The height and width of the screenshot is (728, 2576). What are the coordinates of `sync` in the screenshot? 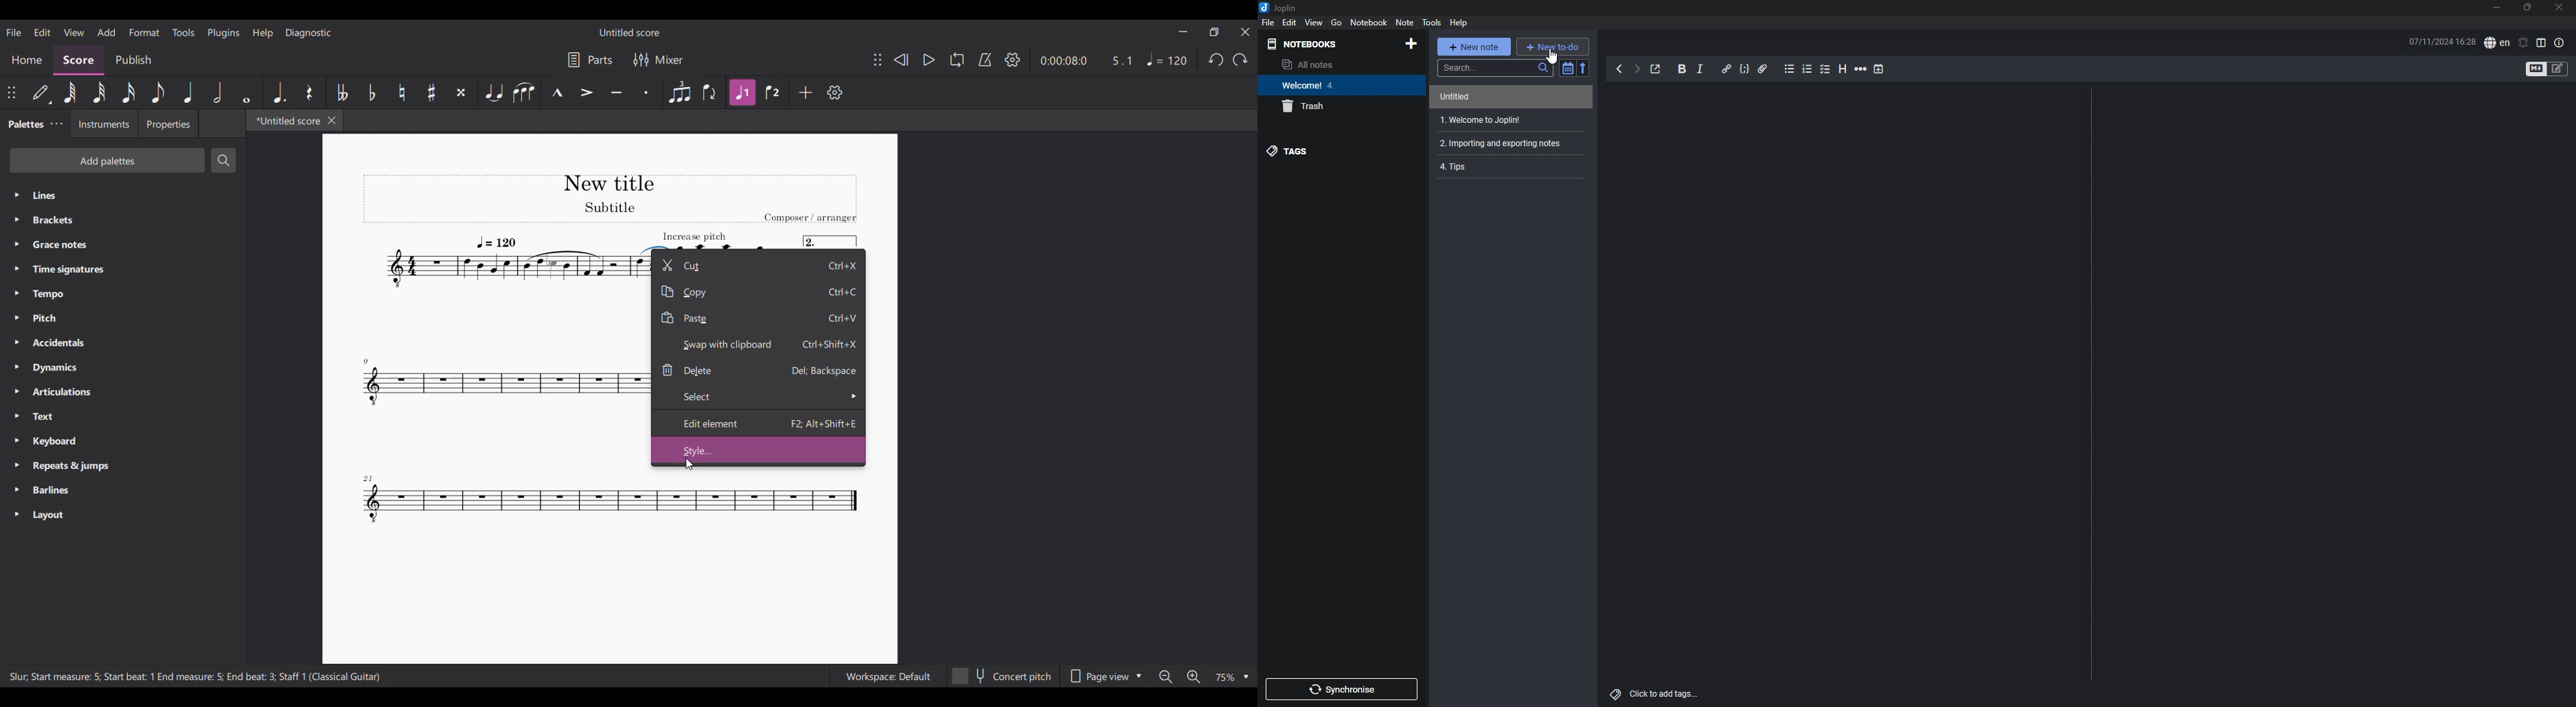 It's located at (1341, 688).